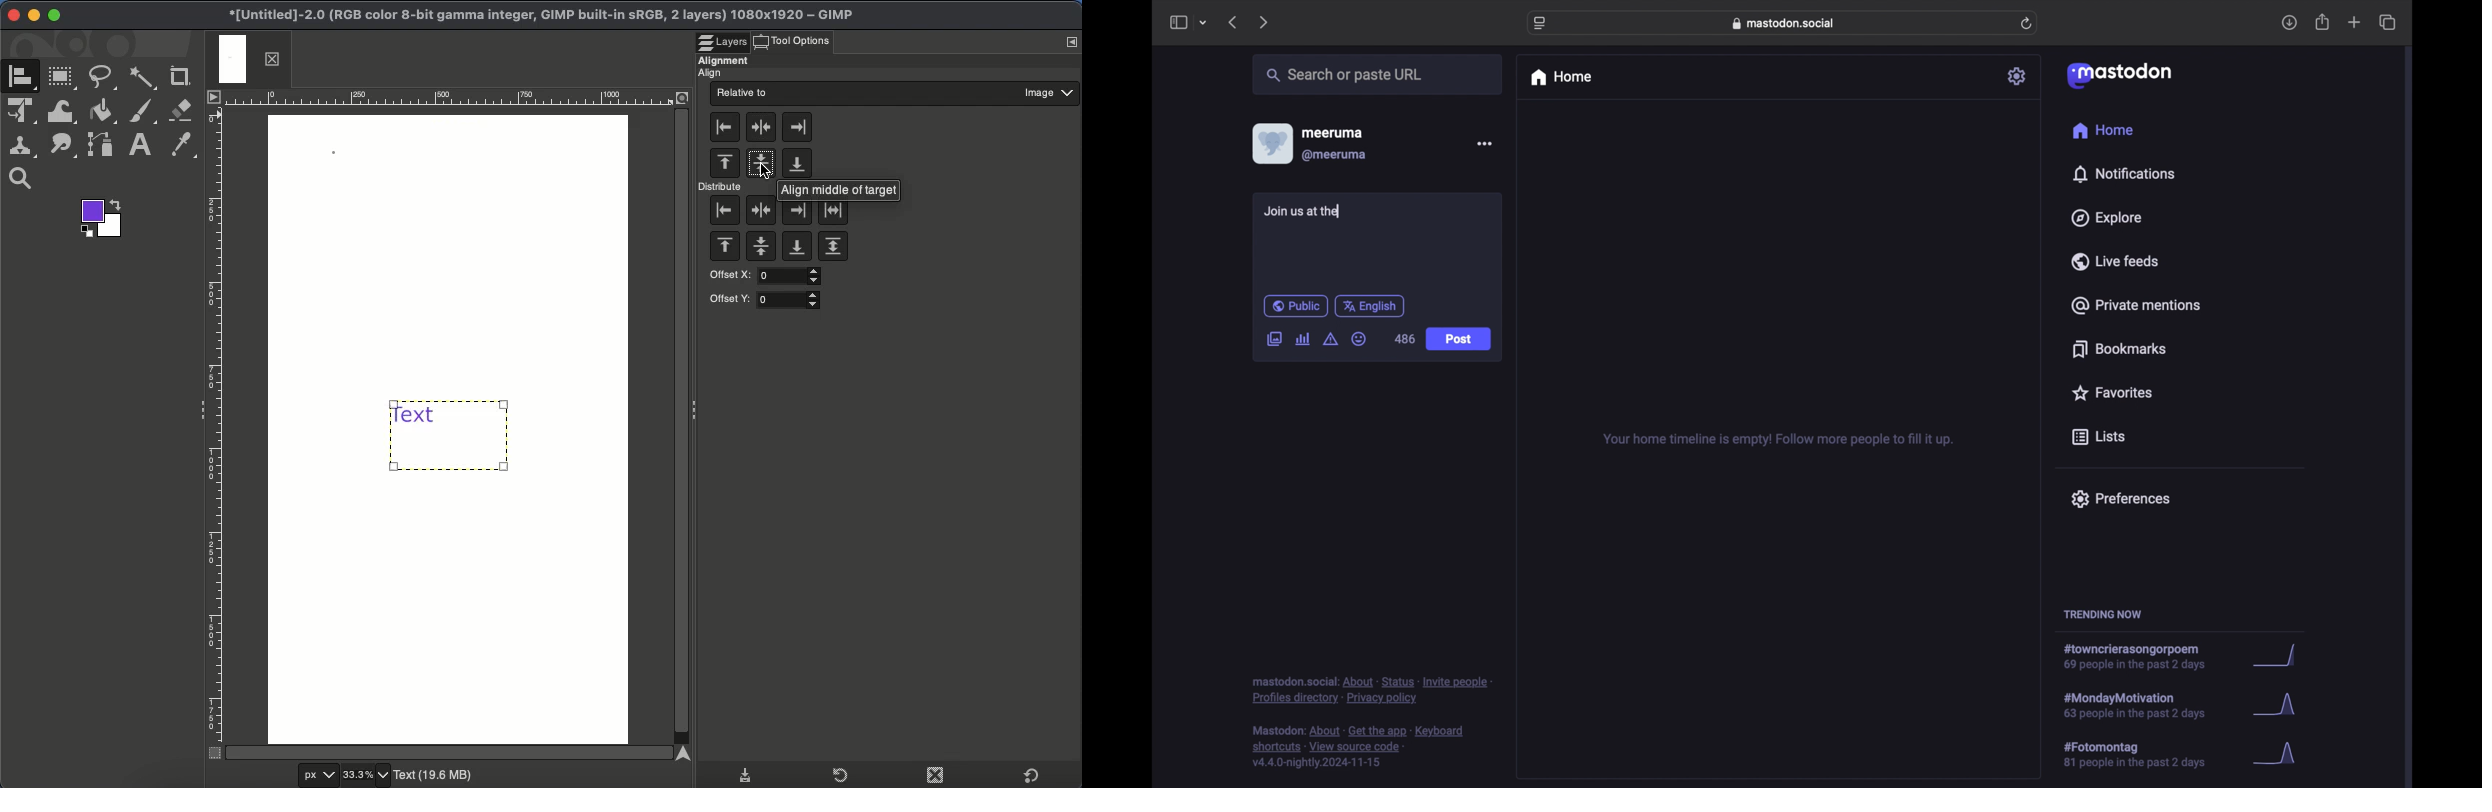 The width and height of the screenshot is (2492, 812). I want to click on Distribute, so click(722, 188).